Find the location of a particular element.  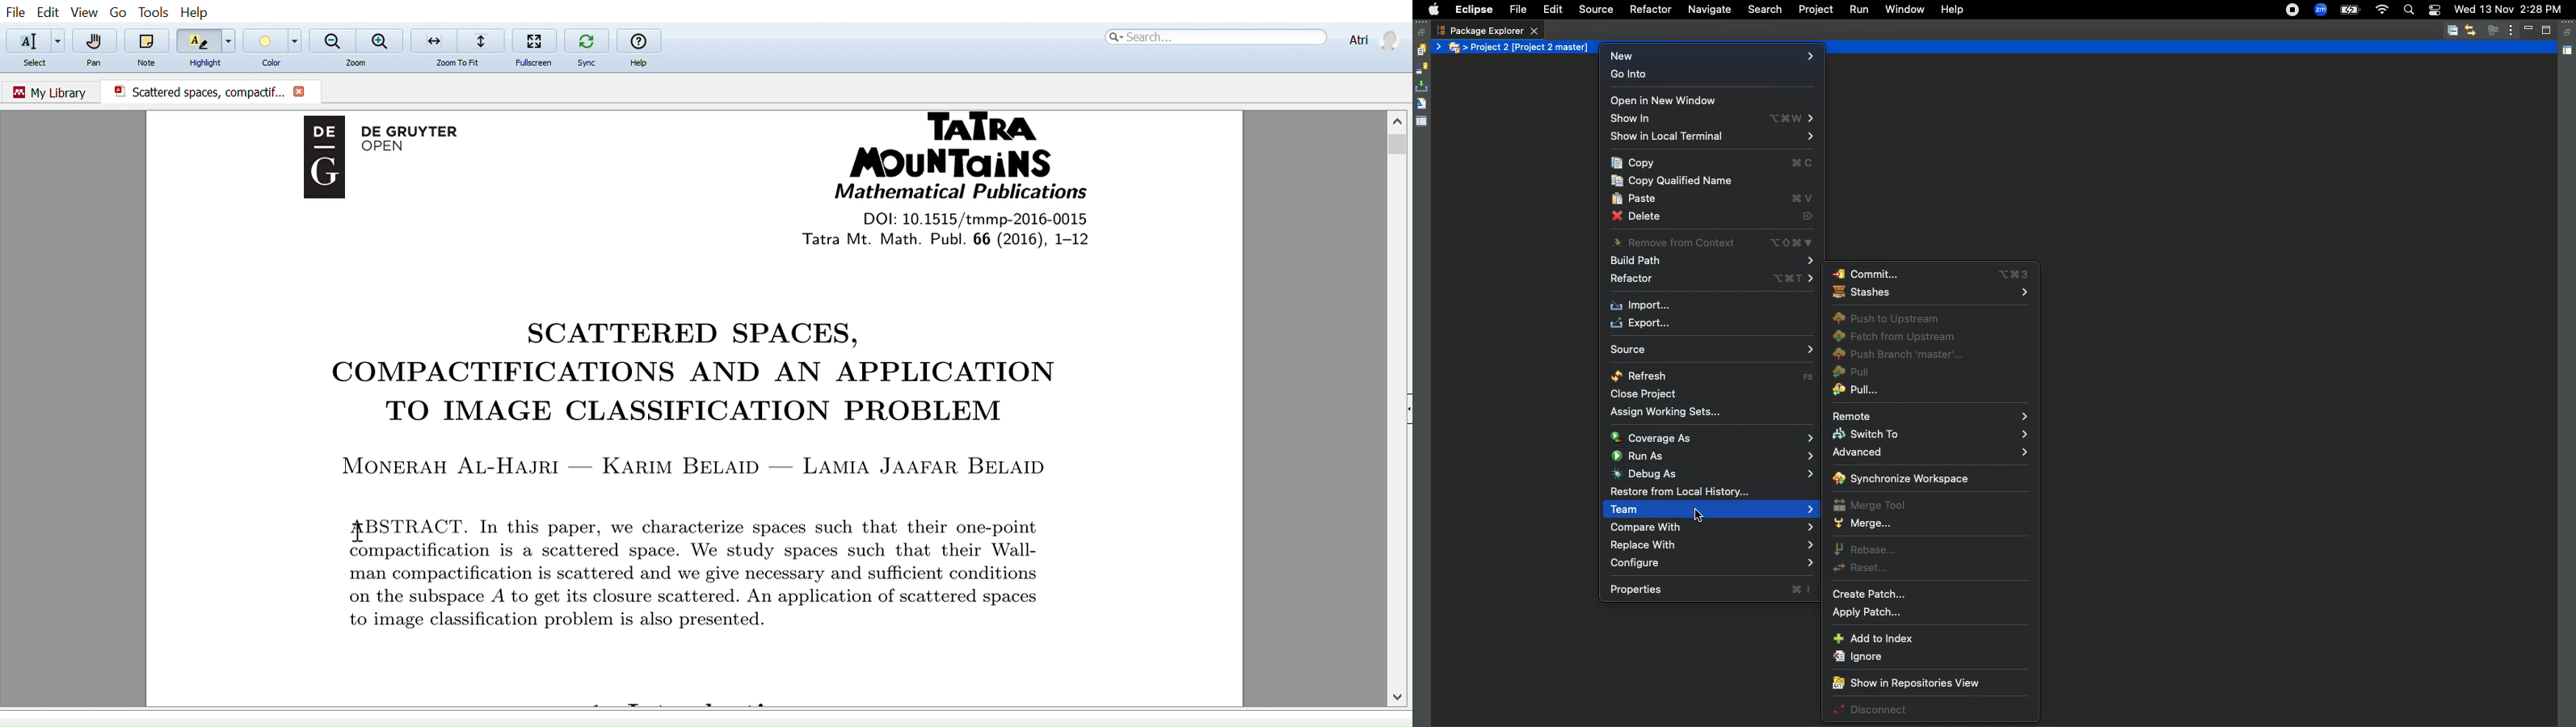

Color is located at coordinates (264, 40).